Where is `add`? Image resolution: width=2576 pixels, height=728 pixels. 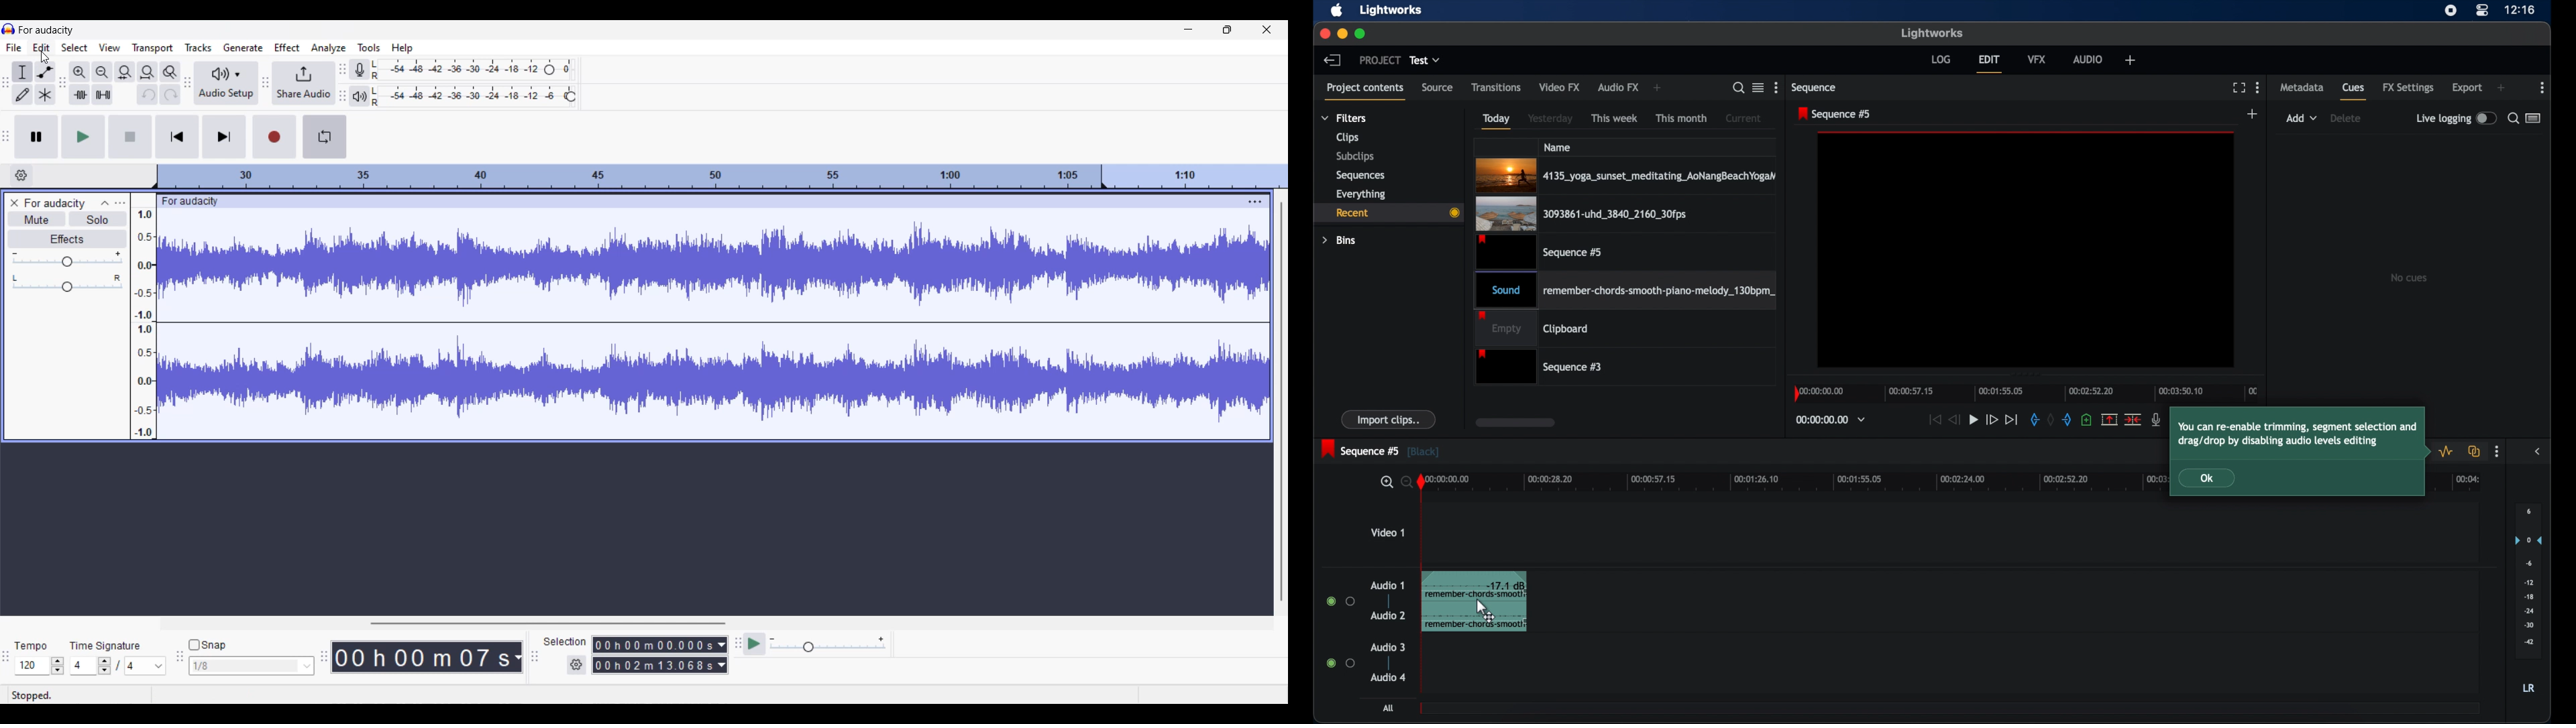 add is located at coordinates (2302, 118).